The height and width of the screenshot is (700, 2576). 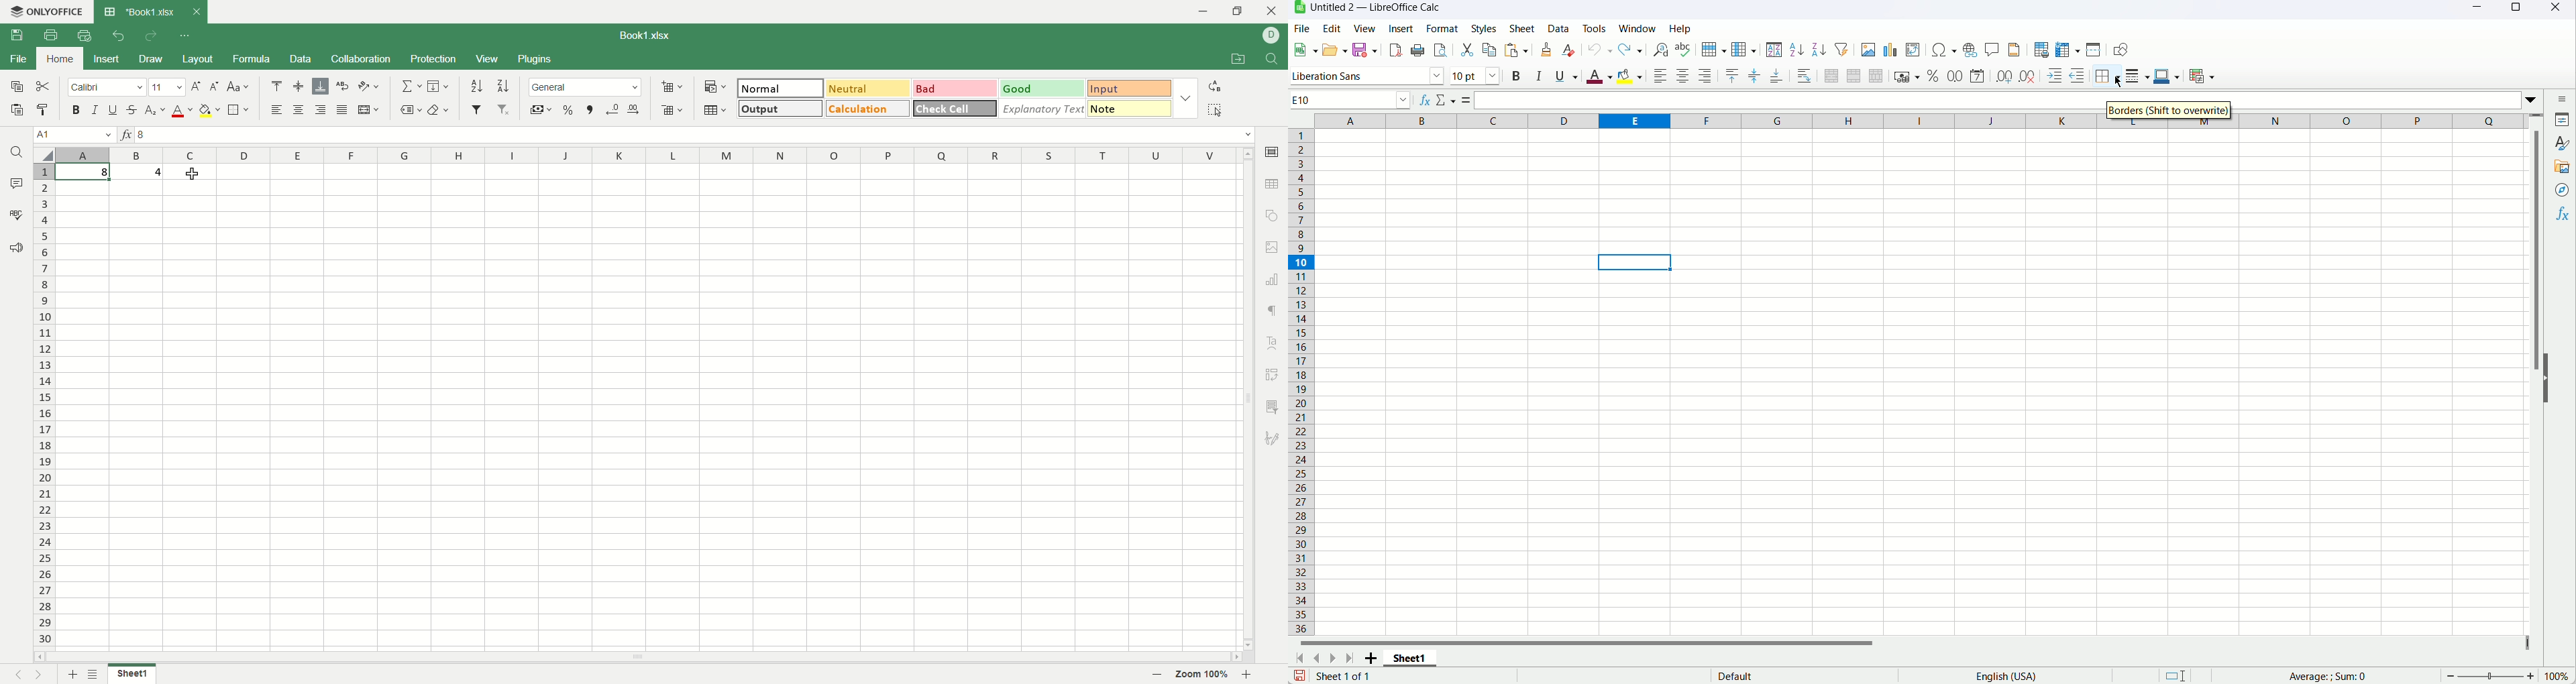 I want to click on Border color, so click(x=2167, y=77).